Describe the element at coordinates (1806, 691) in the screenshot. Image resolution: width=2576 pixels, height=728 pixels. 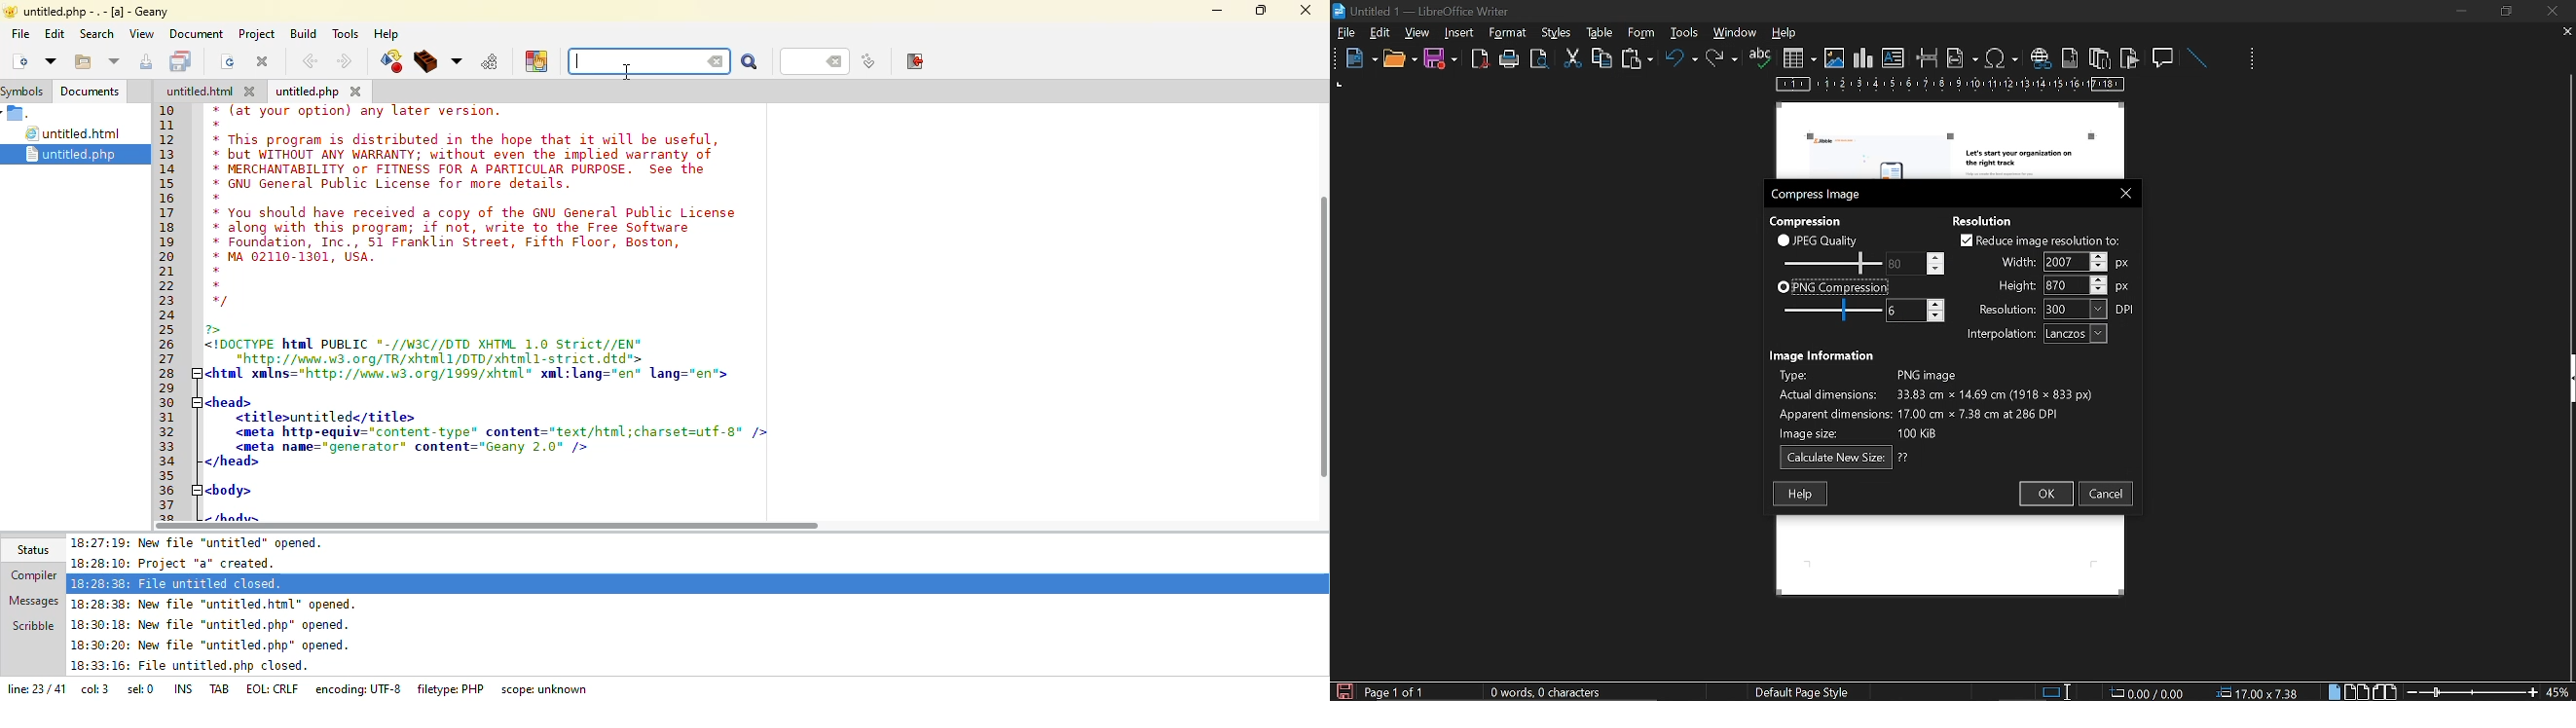
I see `page style` at that location.